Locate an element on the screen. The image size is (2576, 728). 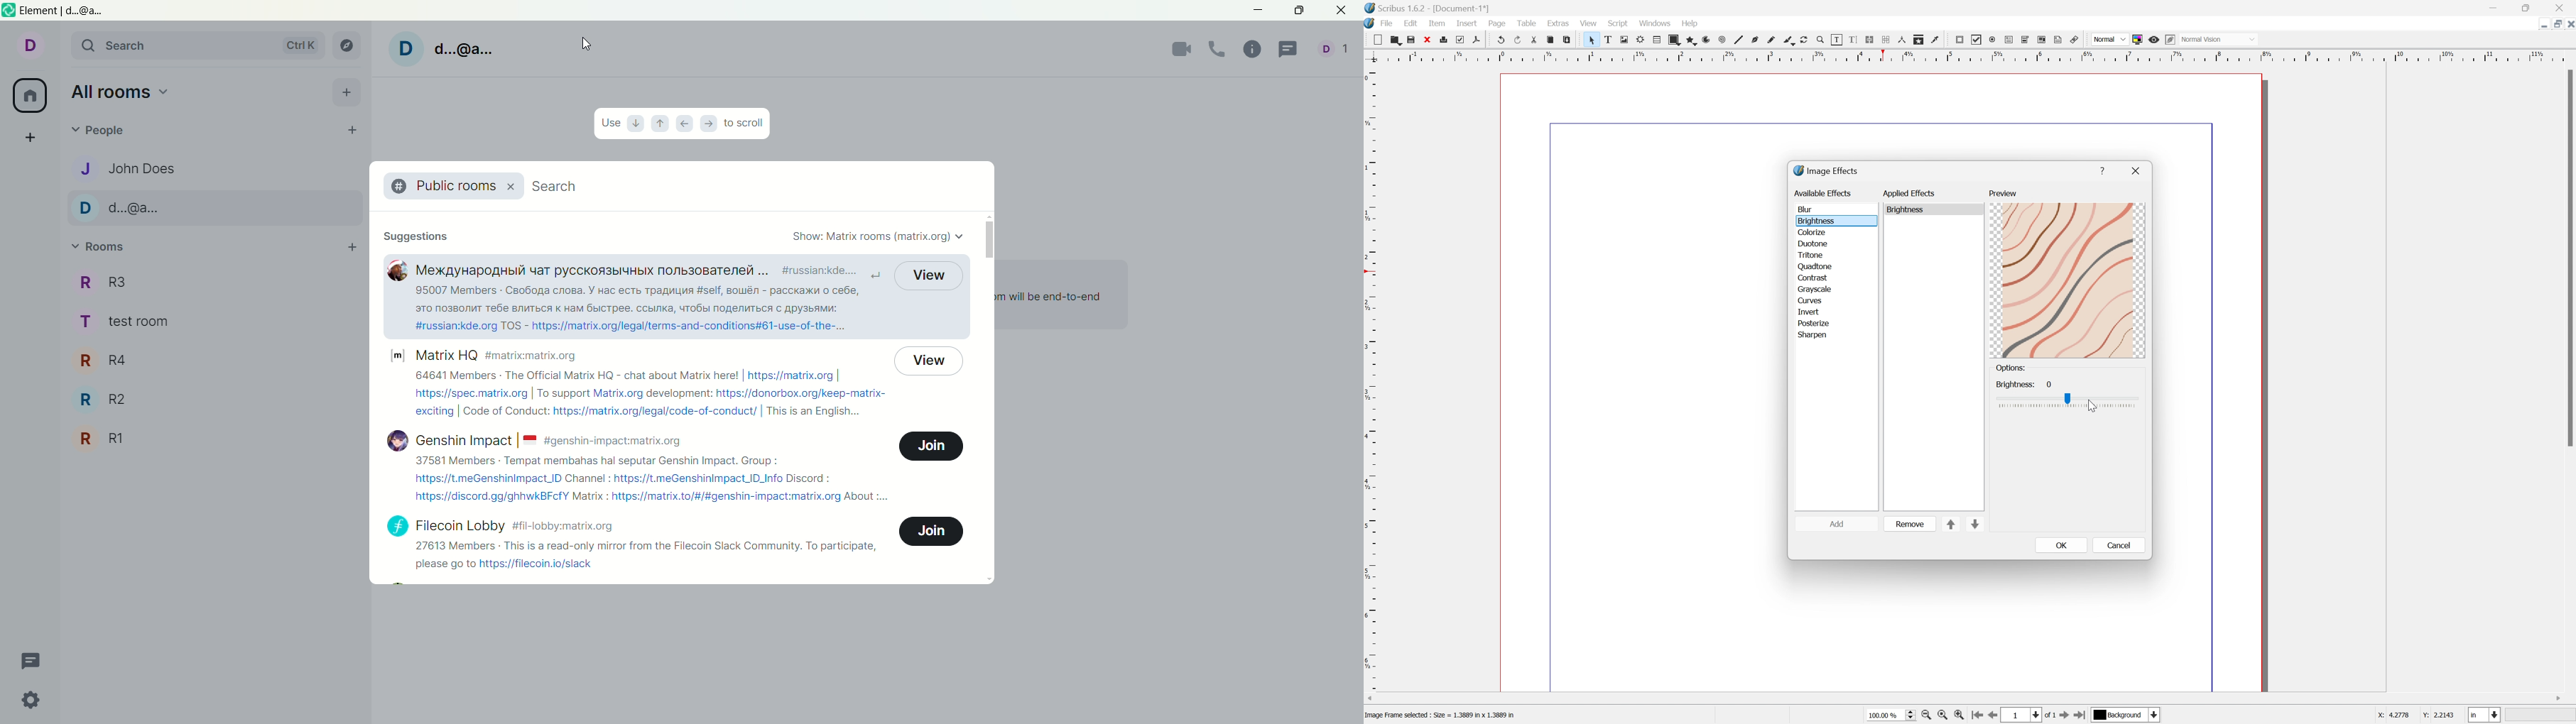
blur is located at coordinates (1808, 208).